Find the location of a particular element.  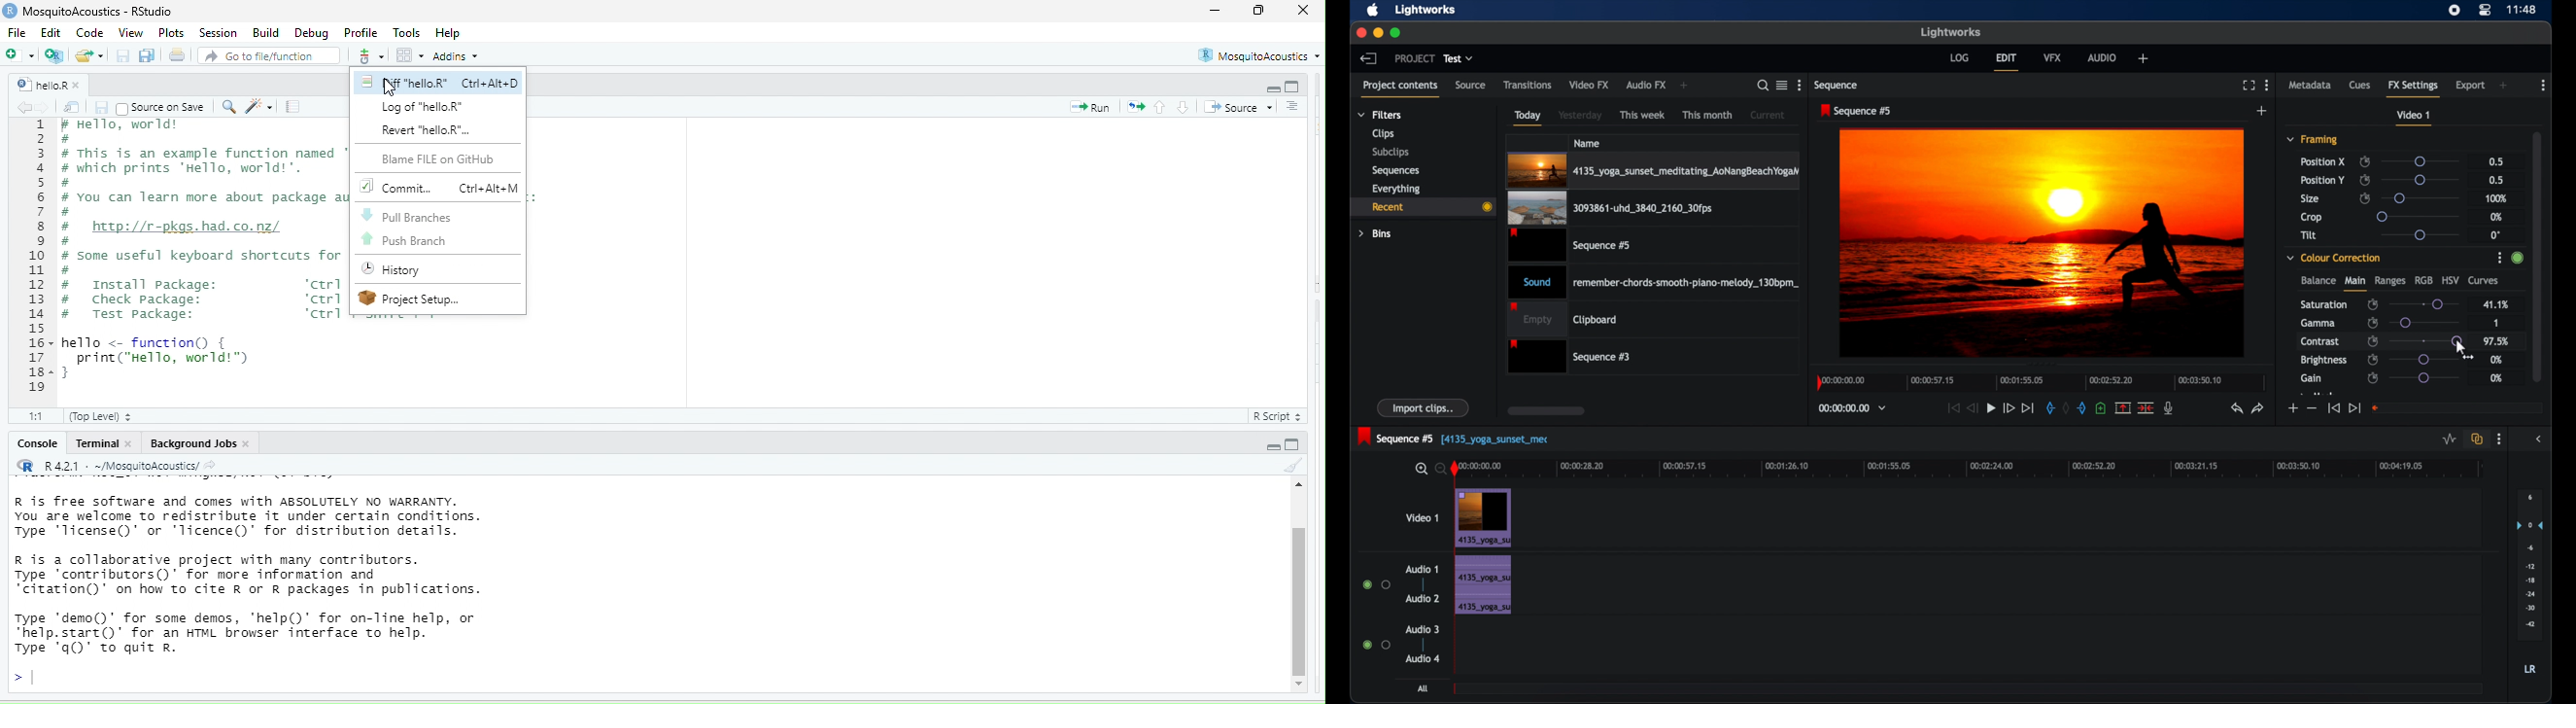

 Commit.   is located at coordinates (438, 187).